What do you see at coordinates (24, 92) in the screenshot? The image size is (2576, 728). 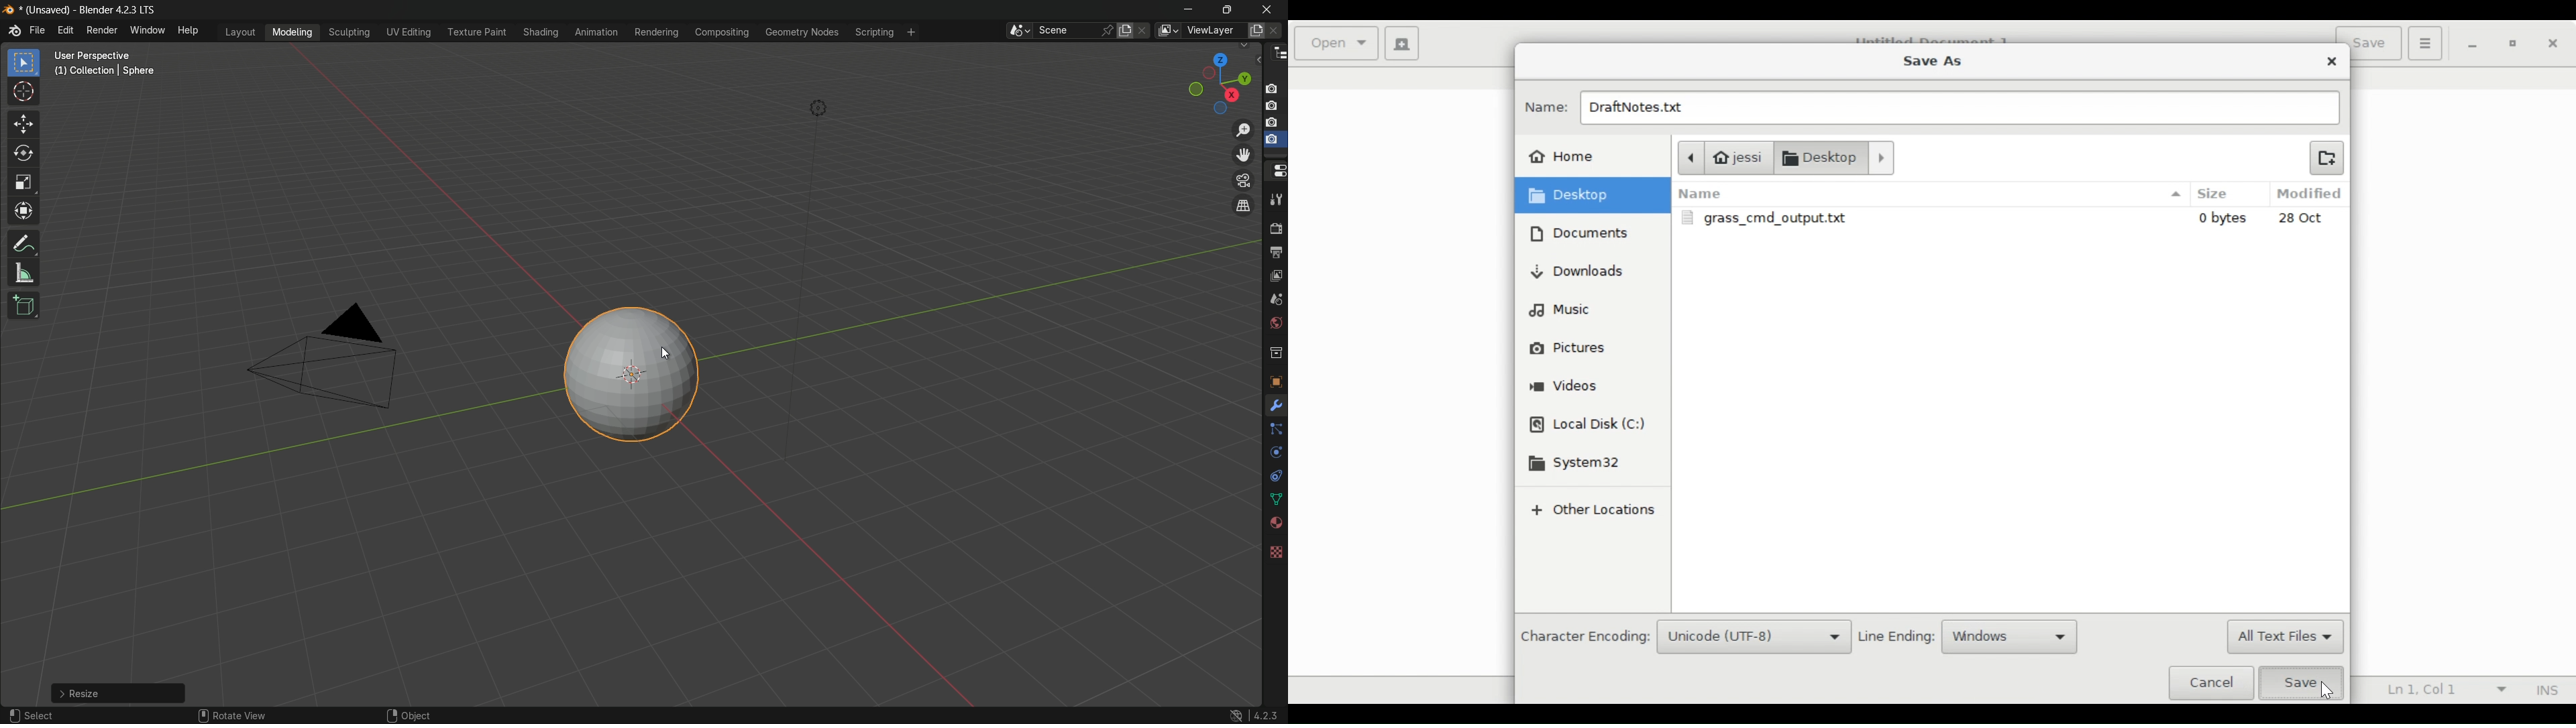 I see `cursor` at bounding box center [24, 92].